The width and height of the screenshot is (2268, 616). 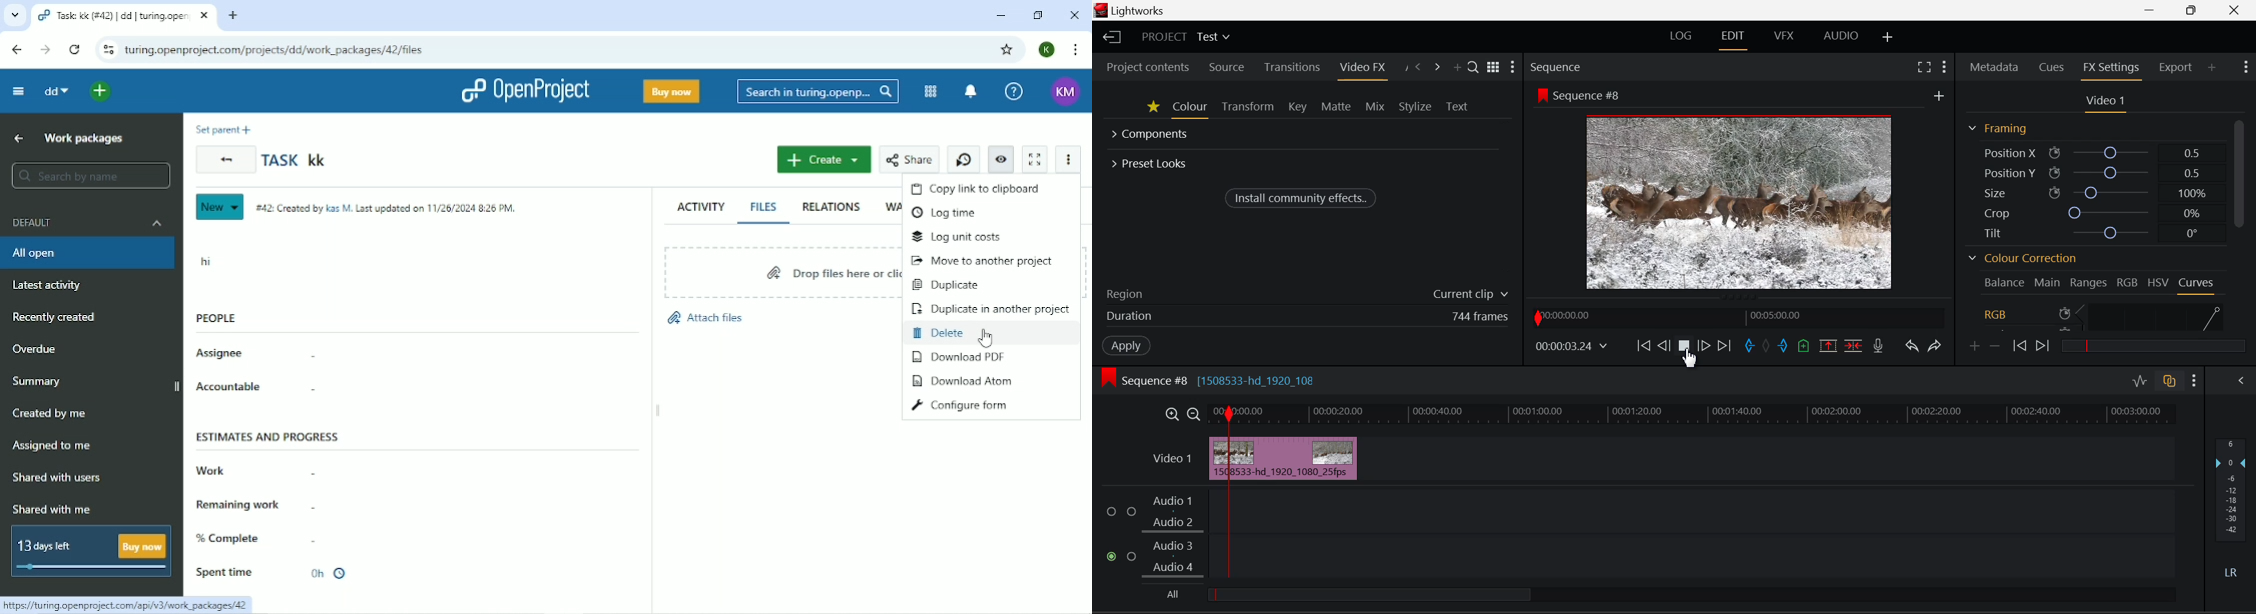 I want to click on Transform, so click(x=1246, y=108).